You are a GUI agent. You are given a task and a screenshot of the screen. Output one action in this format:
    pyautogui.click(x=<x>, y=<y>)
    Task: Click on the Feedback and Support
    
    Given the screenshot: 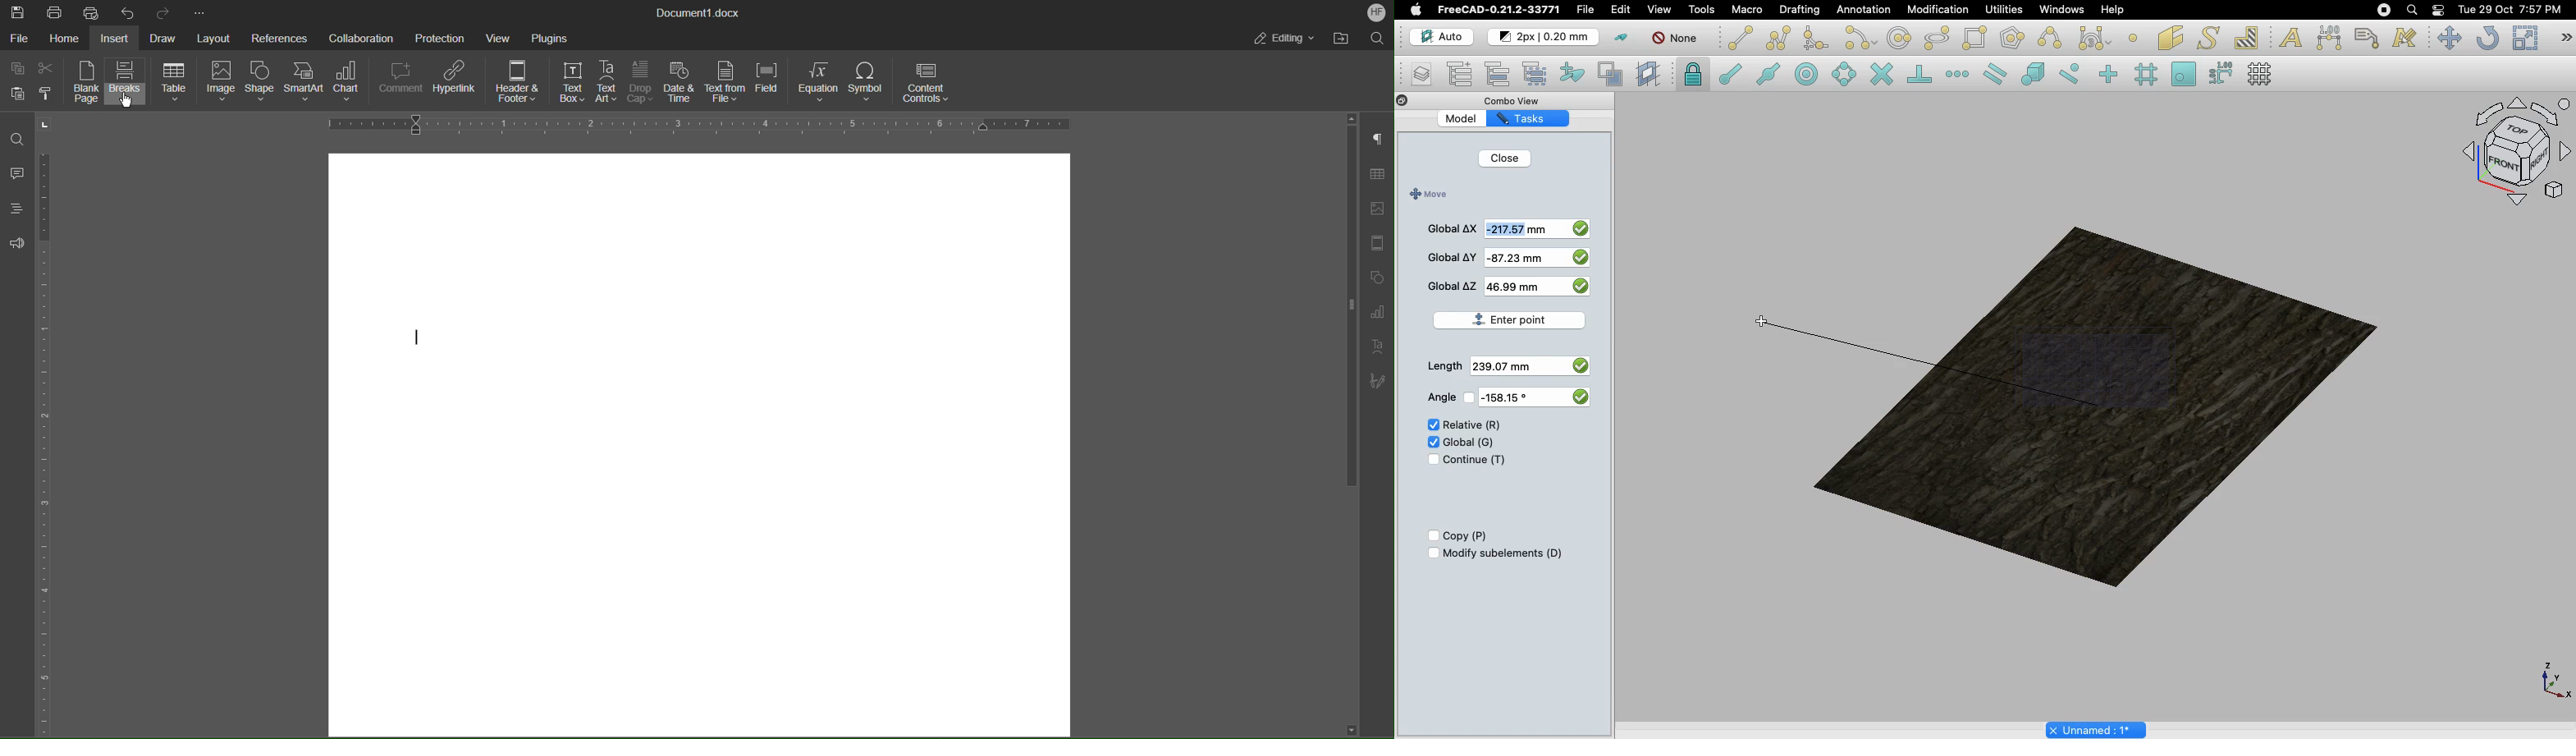 What is the action you would take?
    pyautogui.click(x=15, y=241)
    